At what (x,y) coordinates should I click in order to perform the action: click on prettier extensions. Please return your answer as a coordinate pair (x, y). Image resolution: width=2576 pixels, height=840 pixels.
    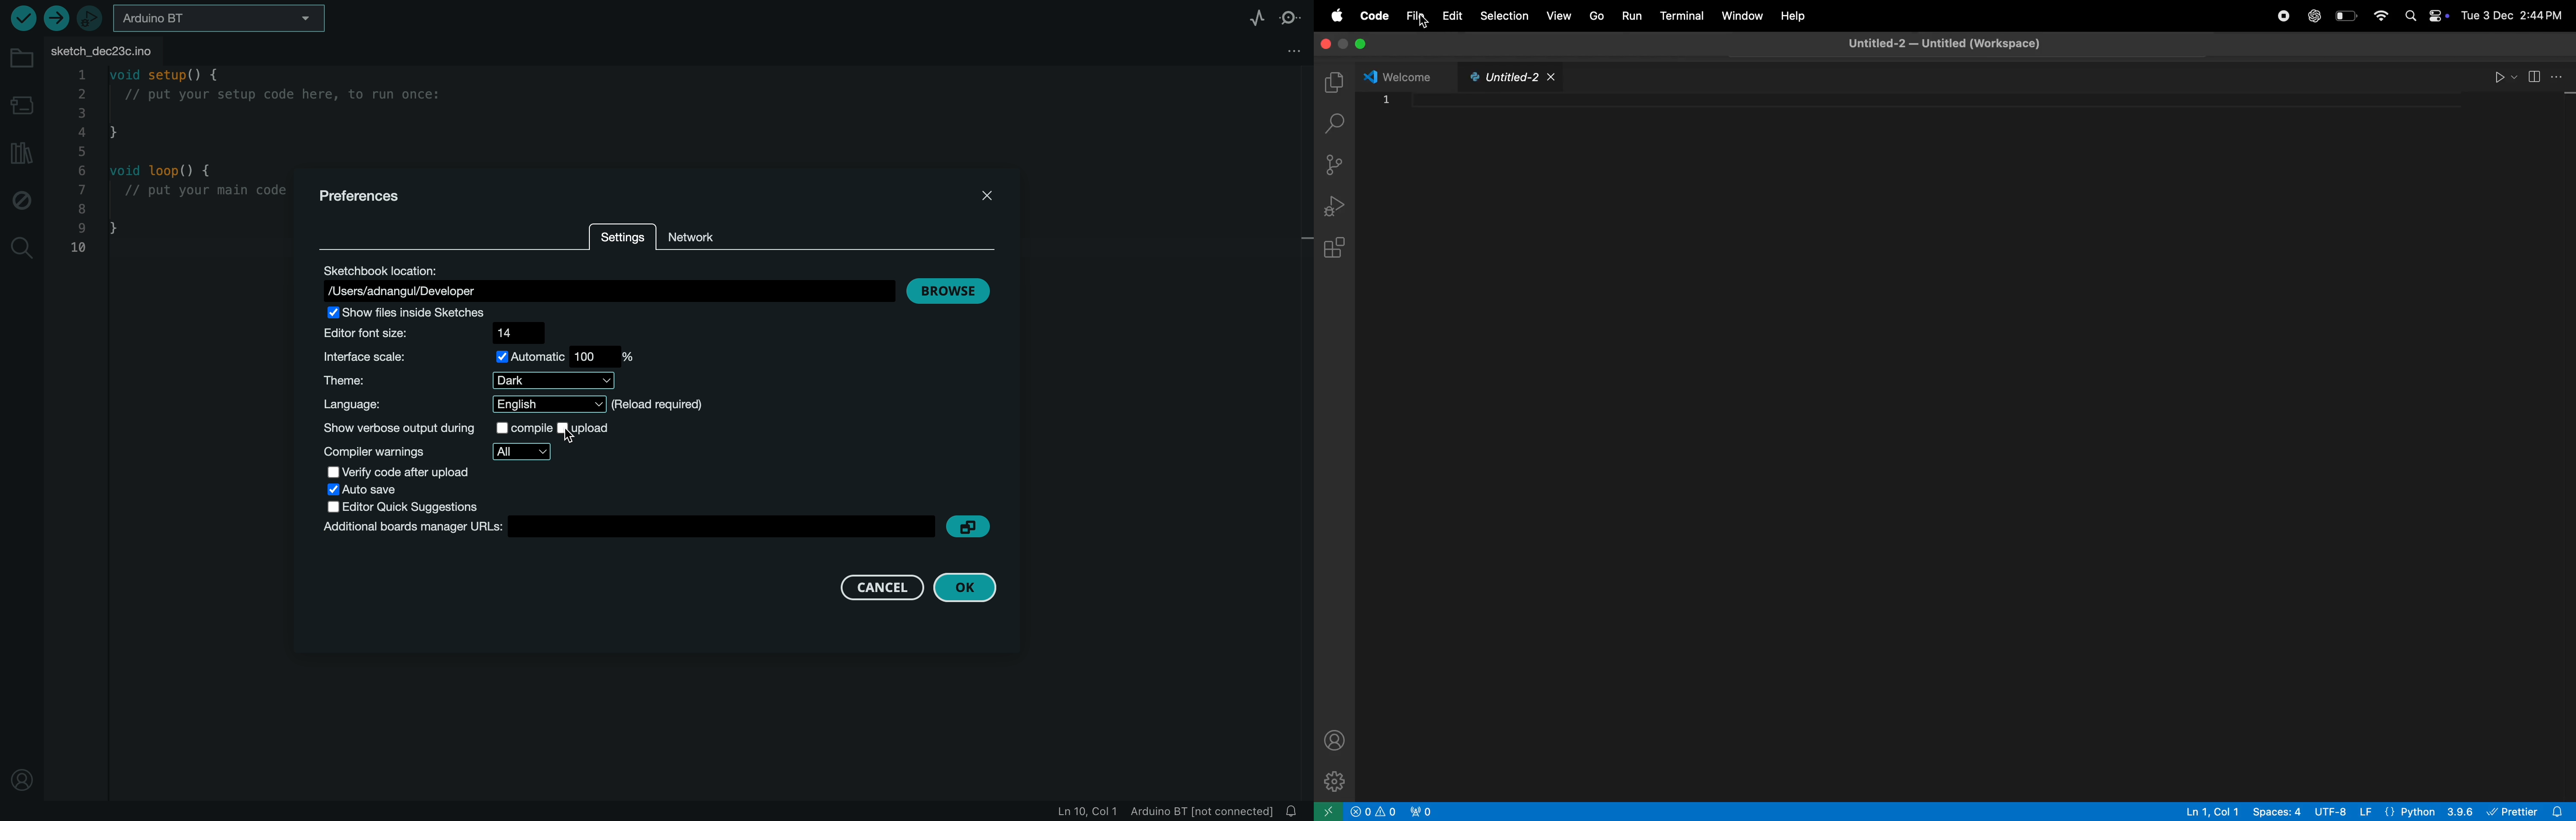
    Looking at the image, I should click on (2530, 811).